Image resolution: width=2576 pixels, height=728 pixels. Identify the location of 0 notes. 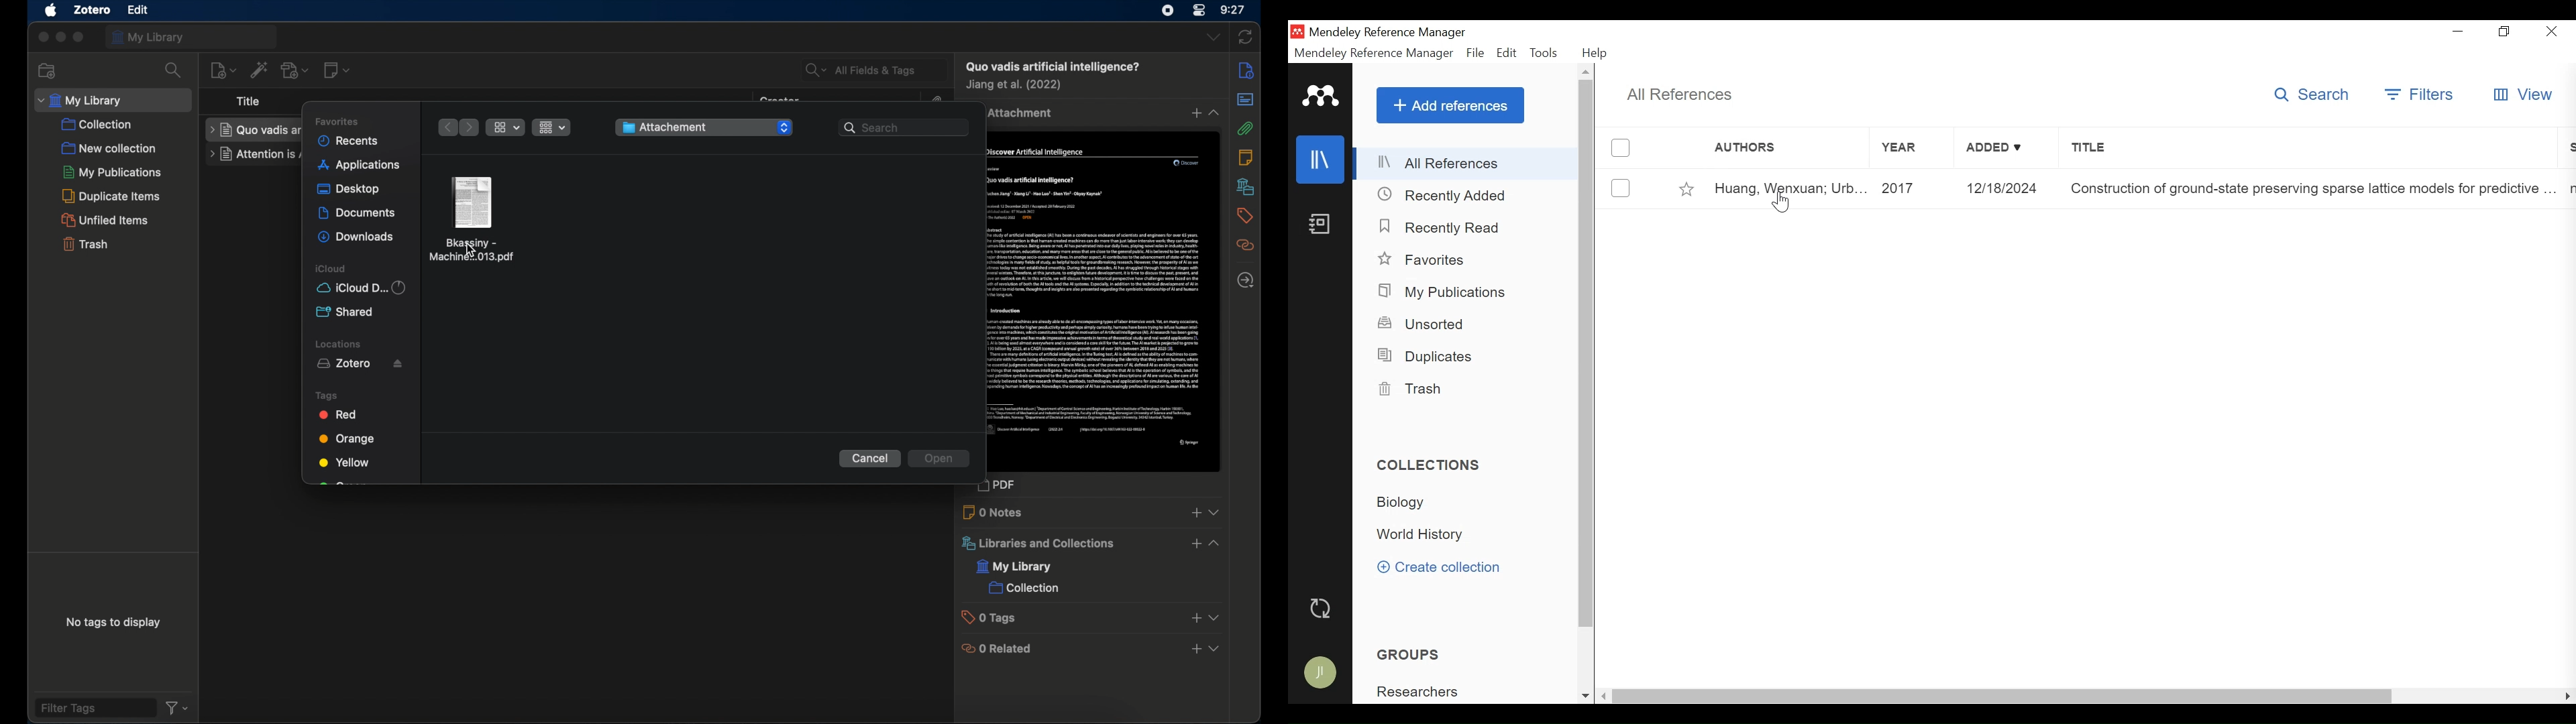
(994, 512).